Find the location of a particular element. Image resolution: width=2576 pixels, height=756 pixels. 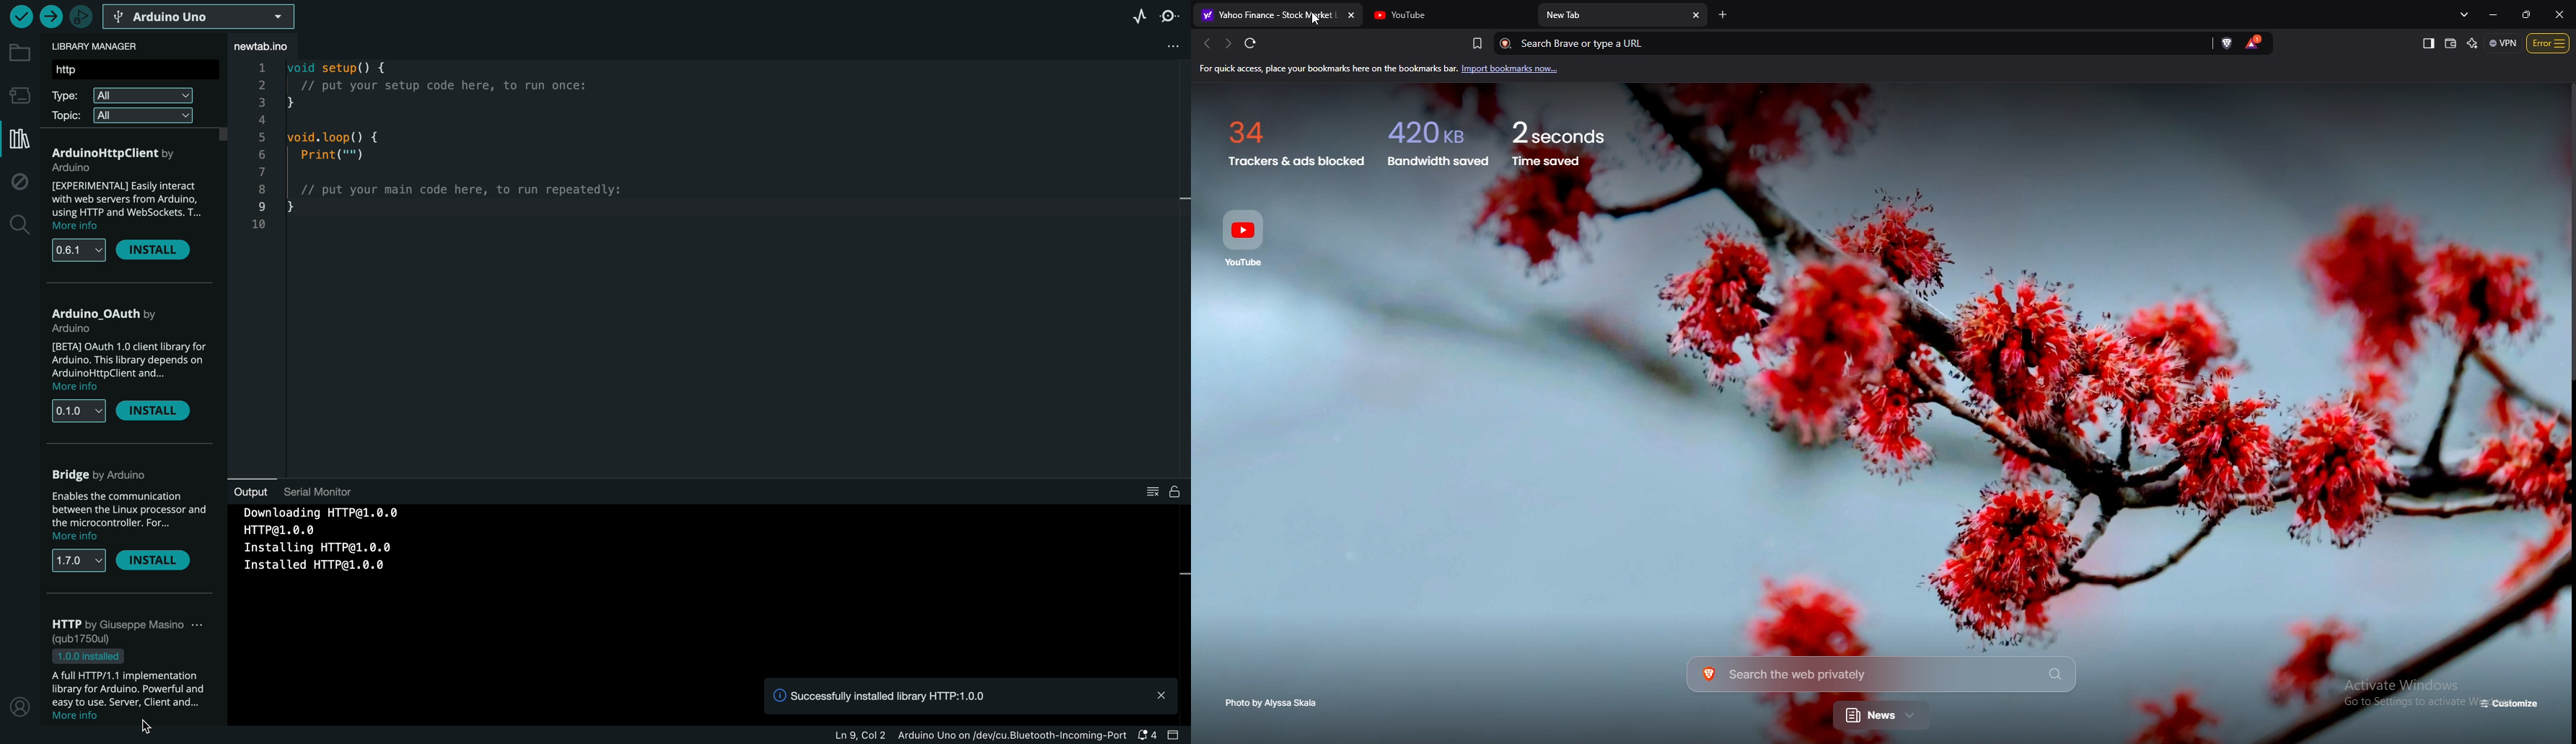

photo by Alyssa Skala is located at coordinates (1275, 703).